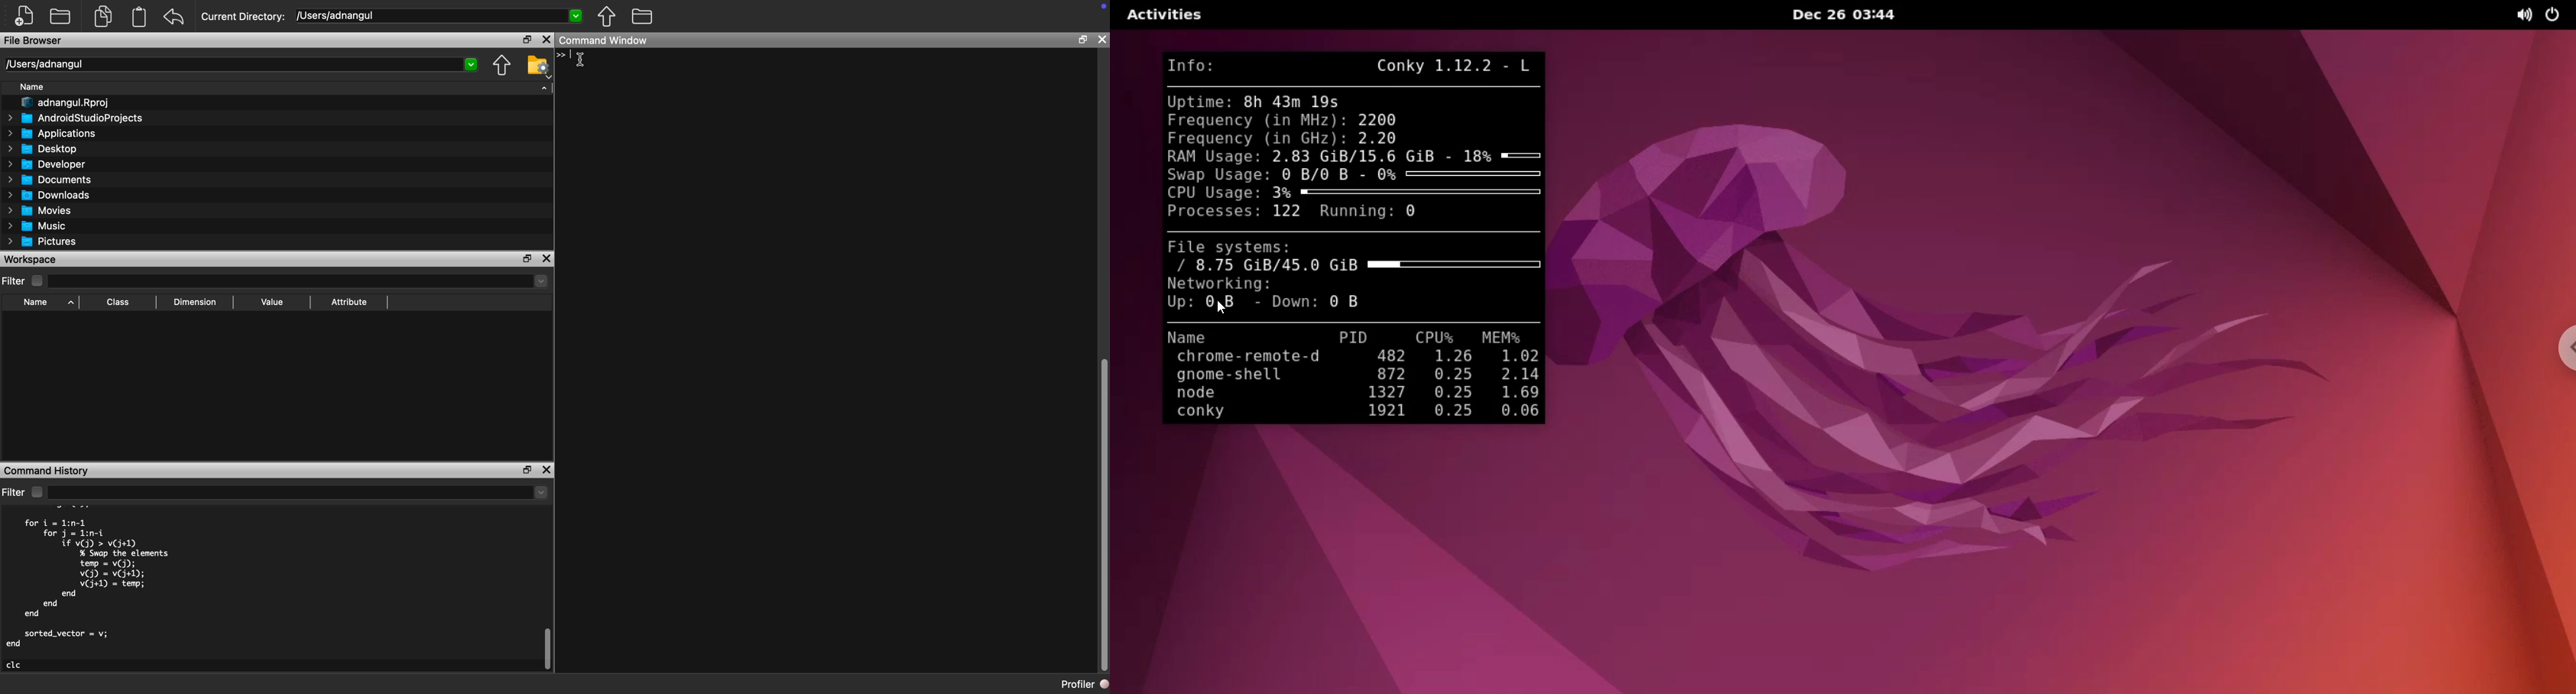 The width and height of the screenshot is (2576, 700). What do you see at coordinates (37, 492) in the screenshot?
I see `Checkbox` at bounding box center [37, 492].